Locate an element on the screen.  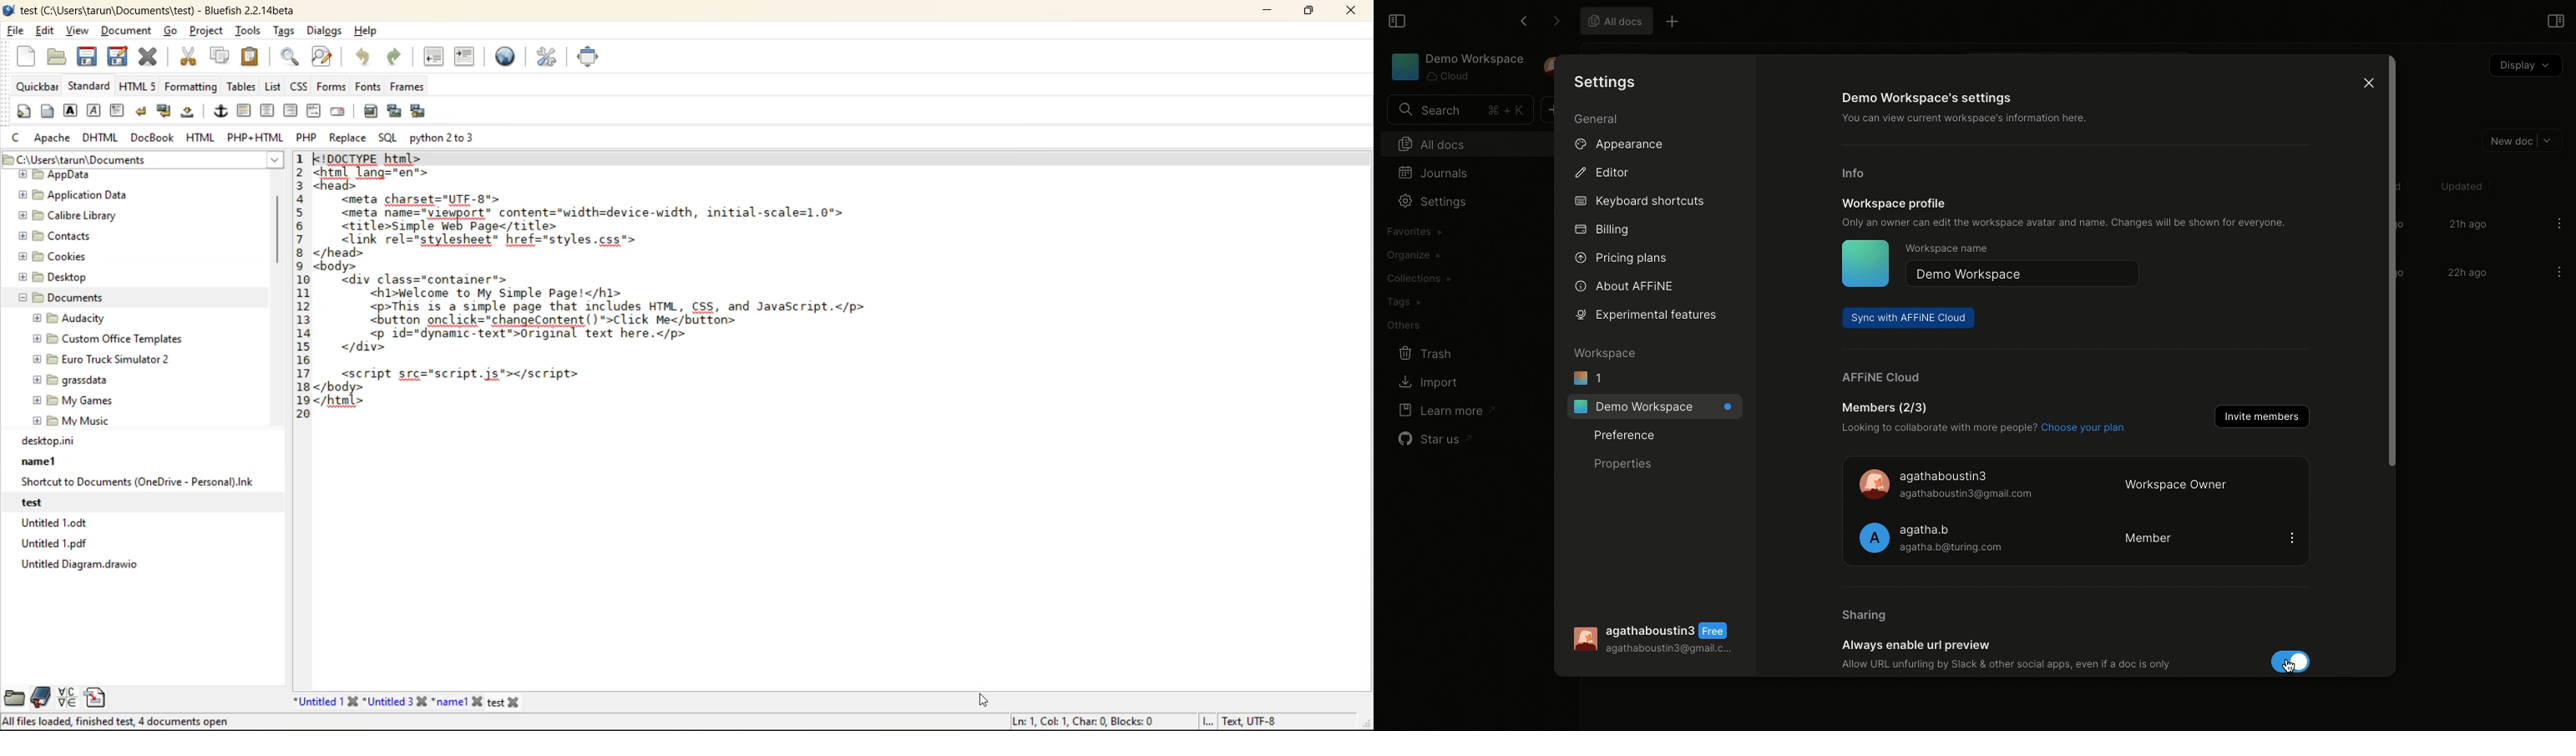
c is located at coordinates (18, 139).